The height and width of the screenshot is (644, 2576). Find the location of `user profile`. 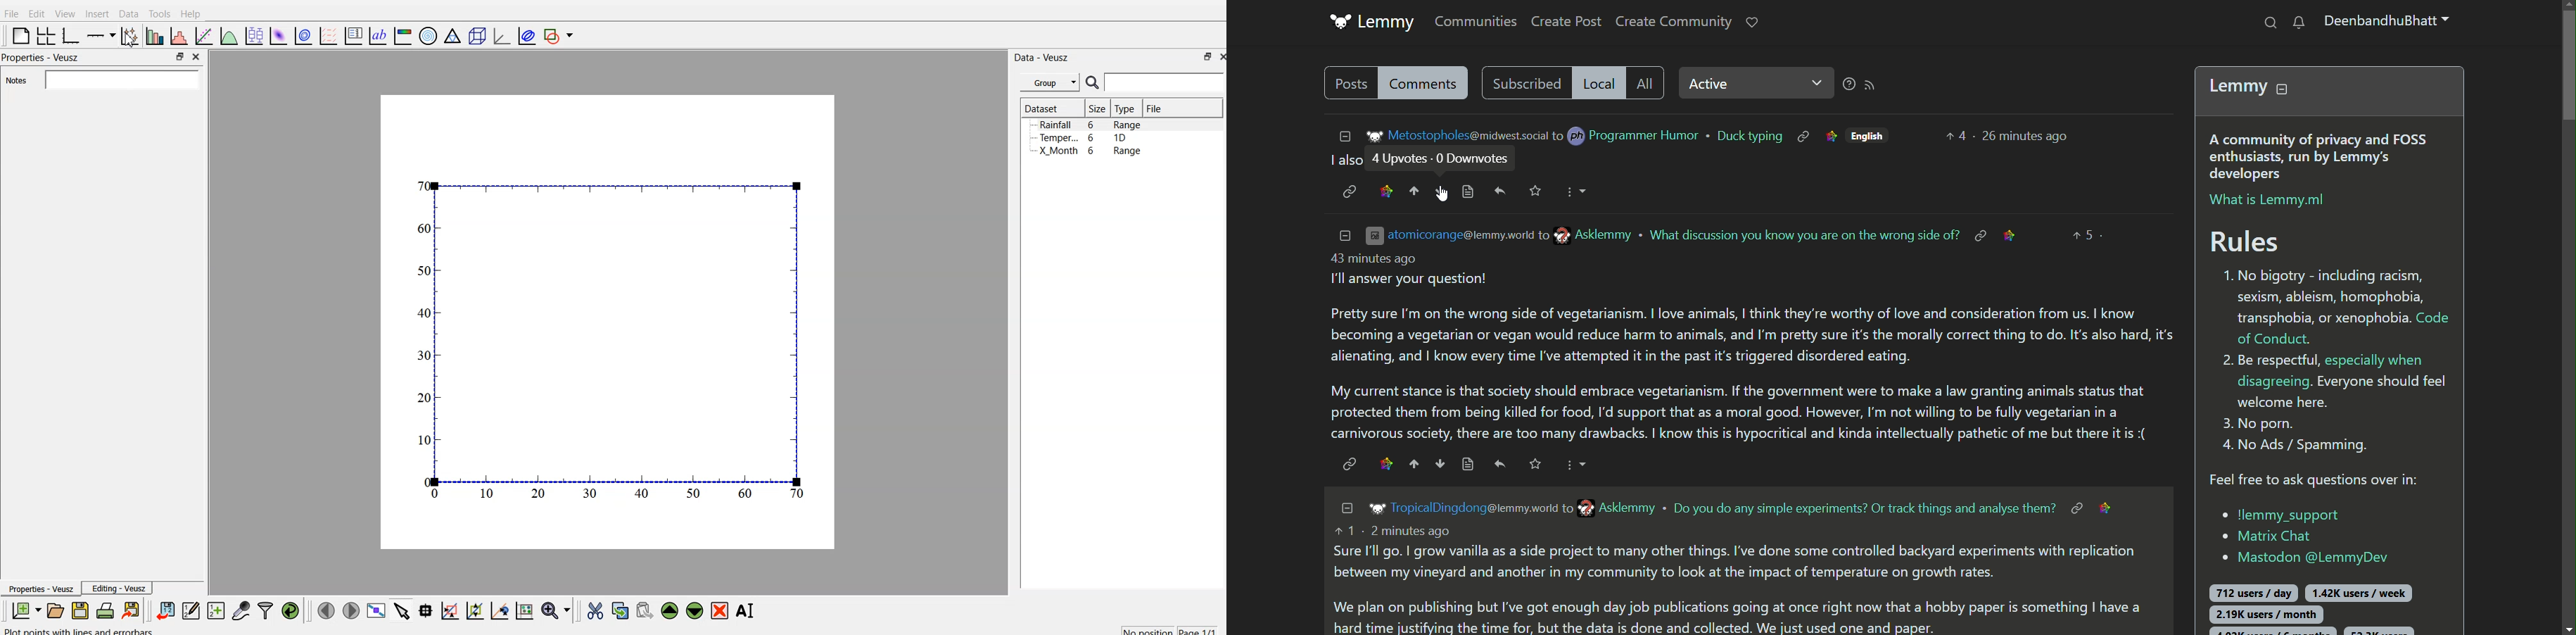

user profile is located at coordinates (2390, 24).